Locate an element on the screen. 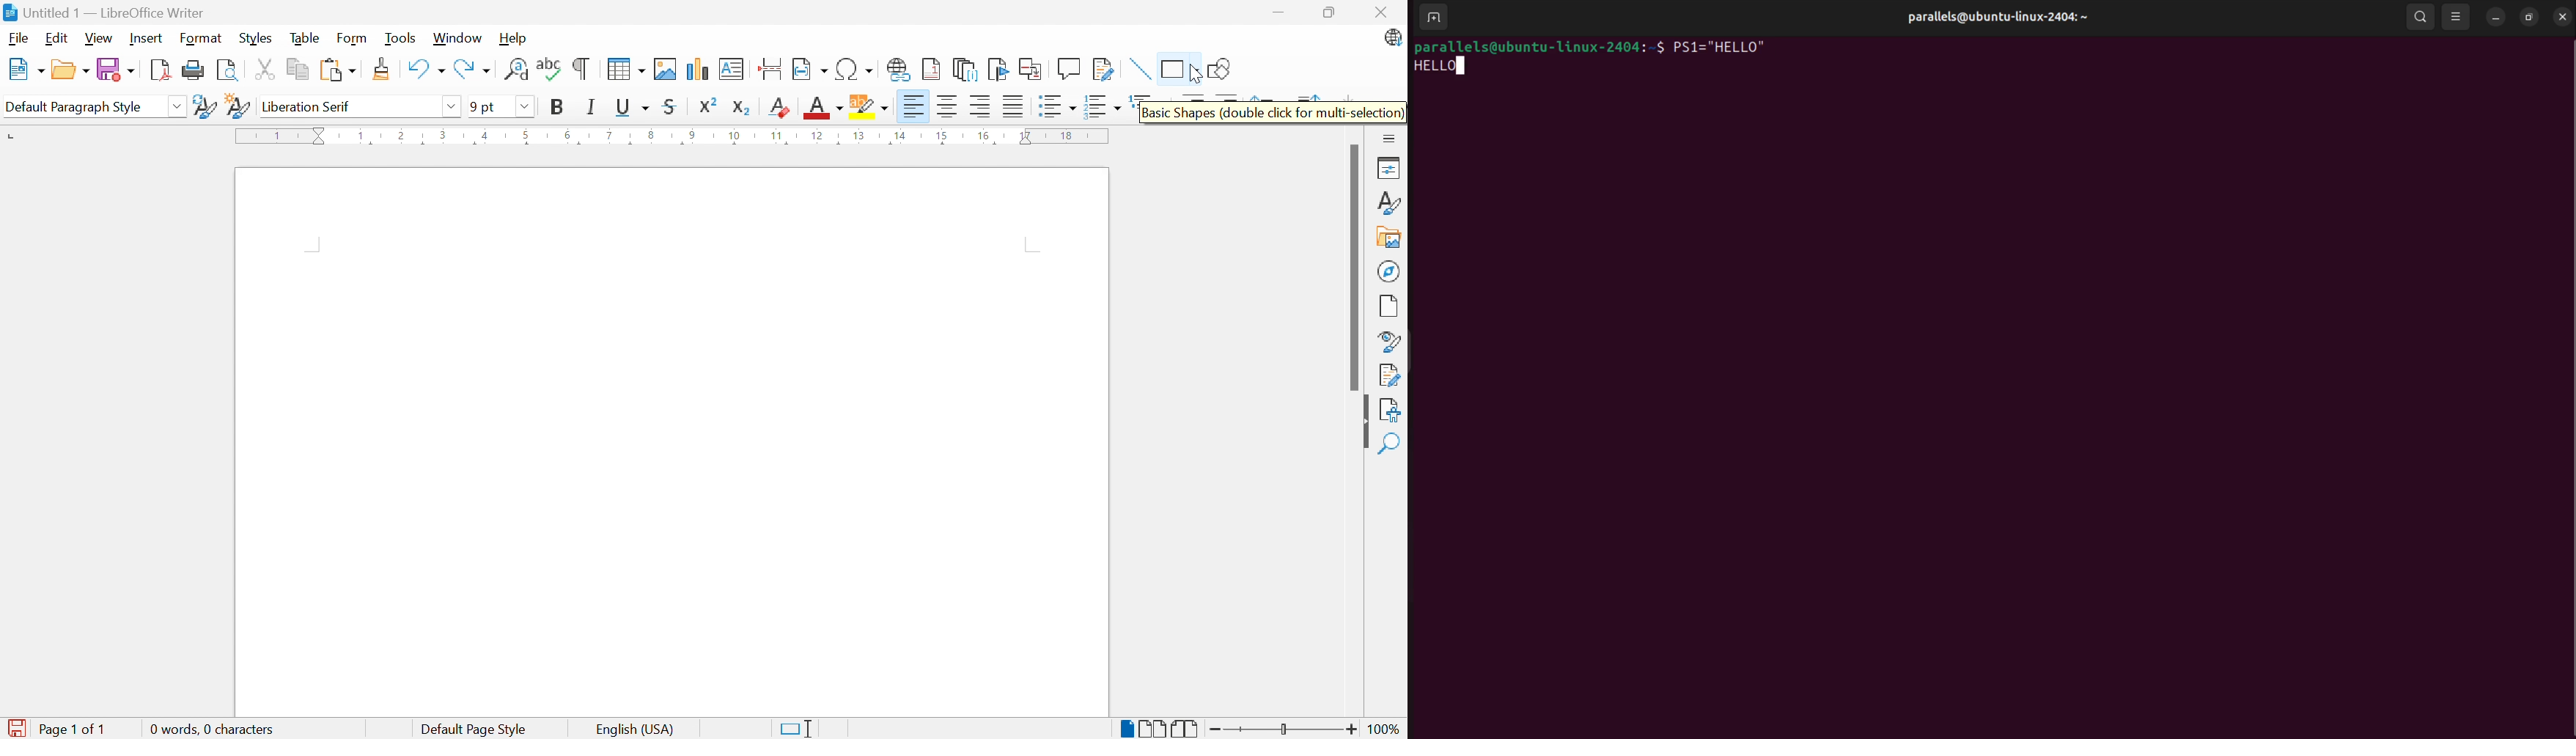 The width and height of the screenshot is (2576, 756). Bold is located at coordinates (559, 106).